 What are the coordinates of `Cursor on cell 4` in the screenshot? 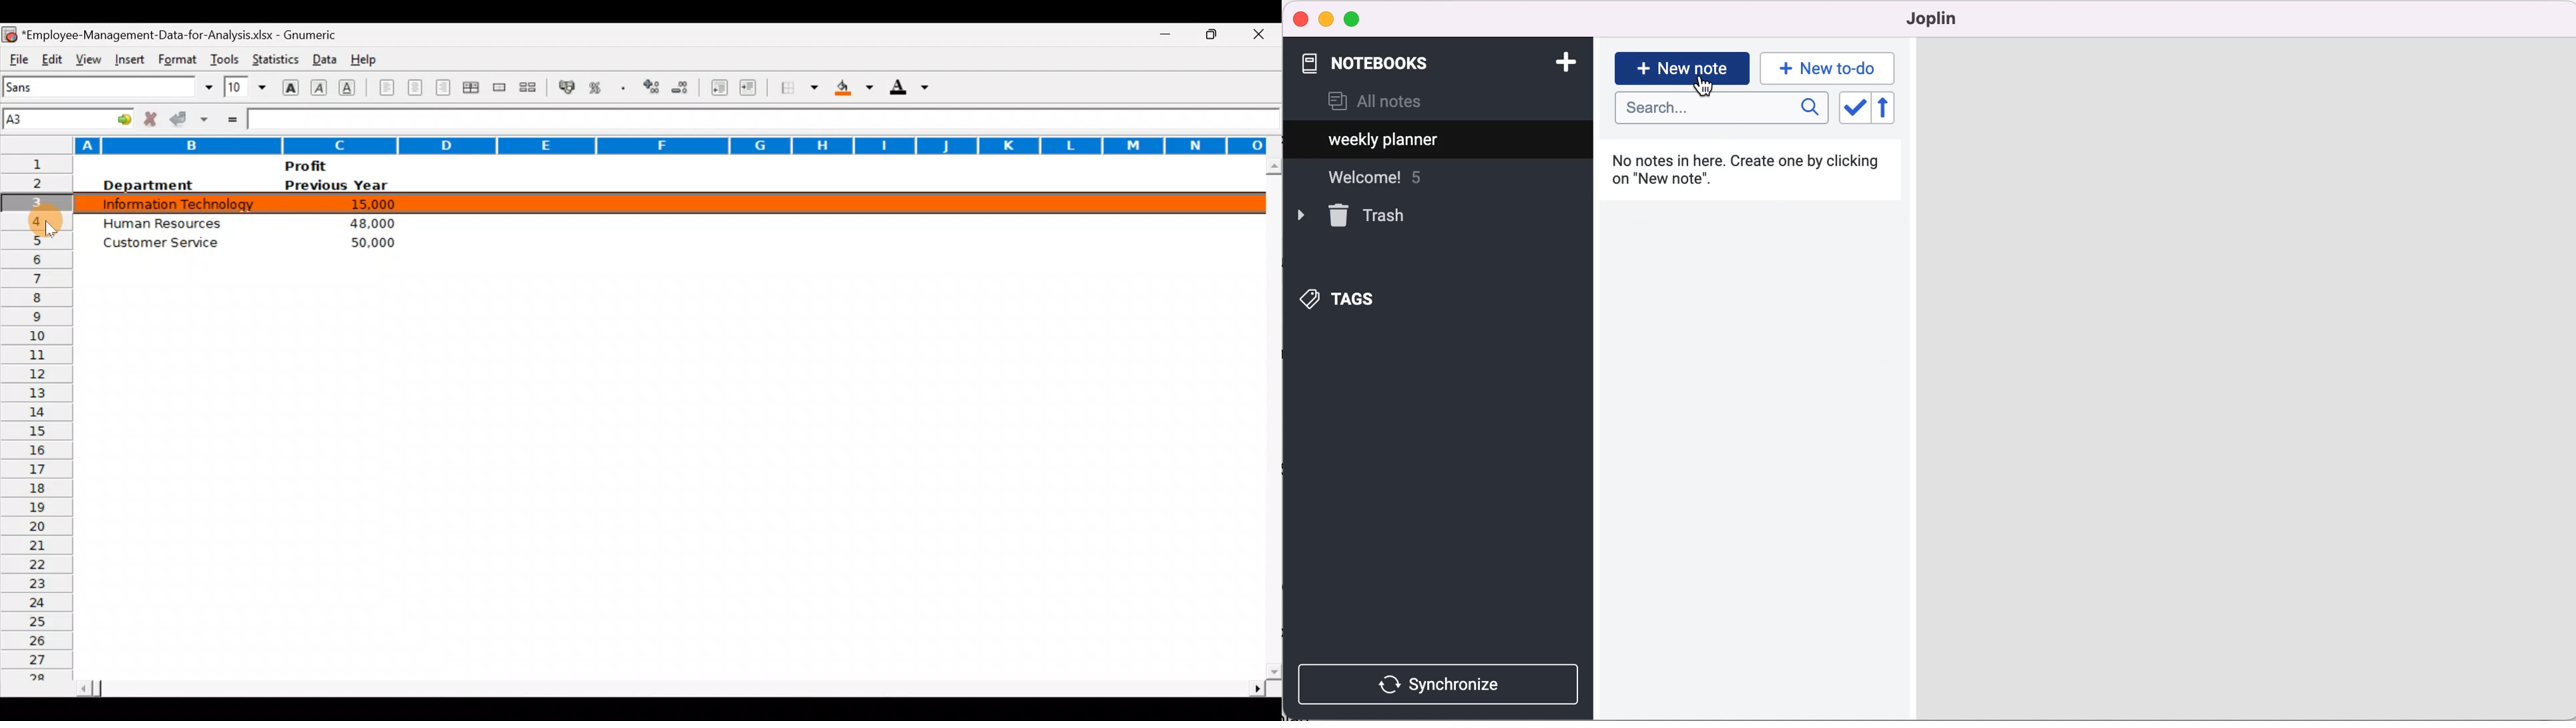 It's located at (41, 221).